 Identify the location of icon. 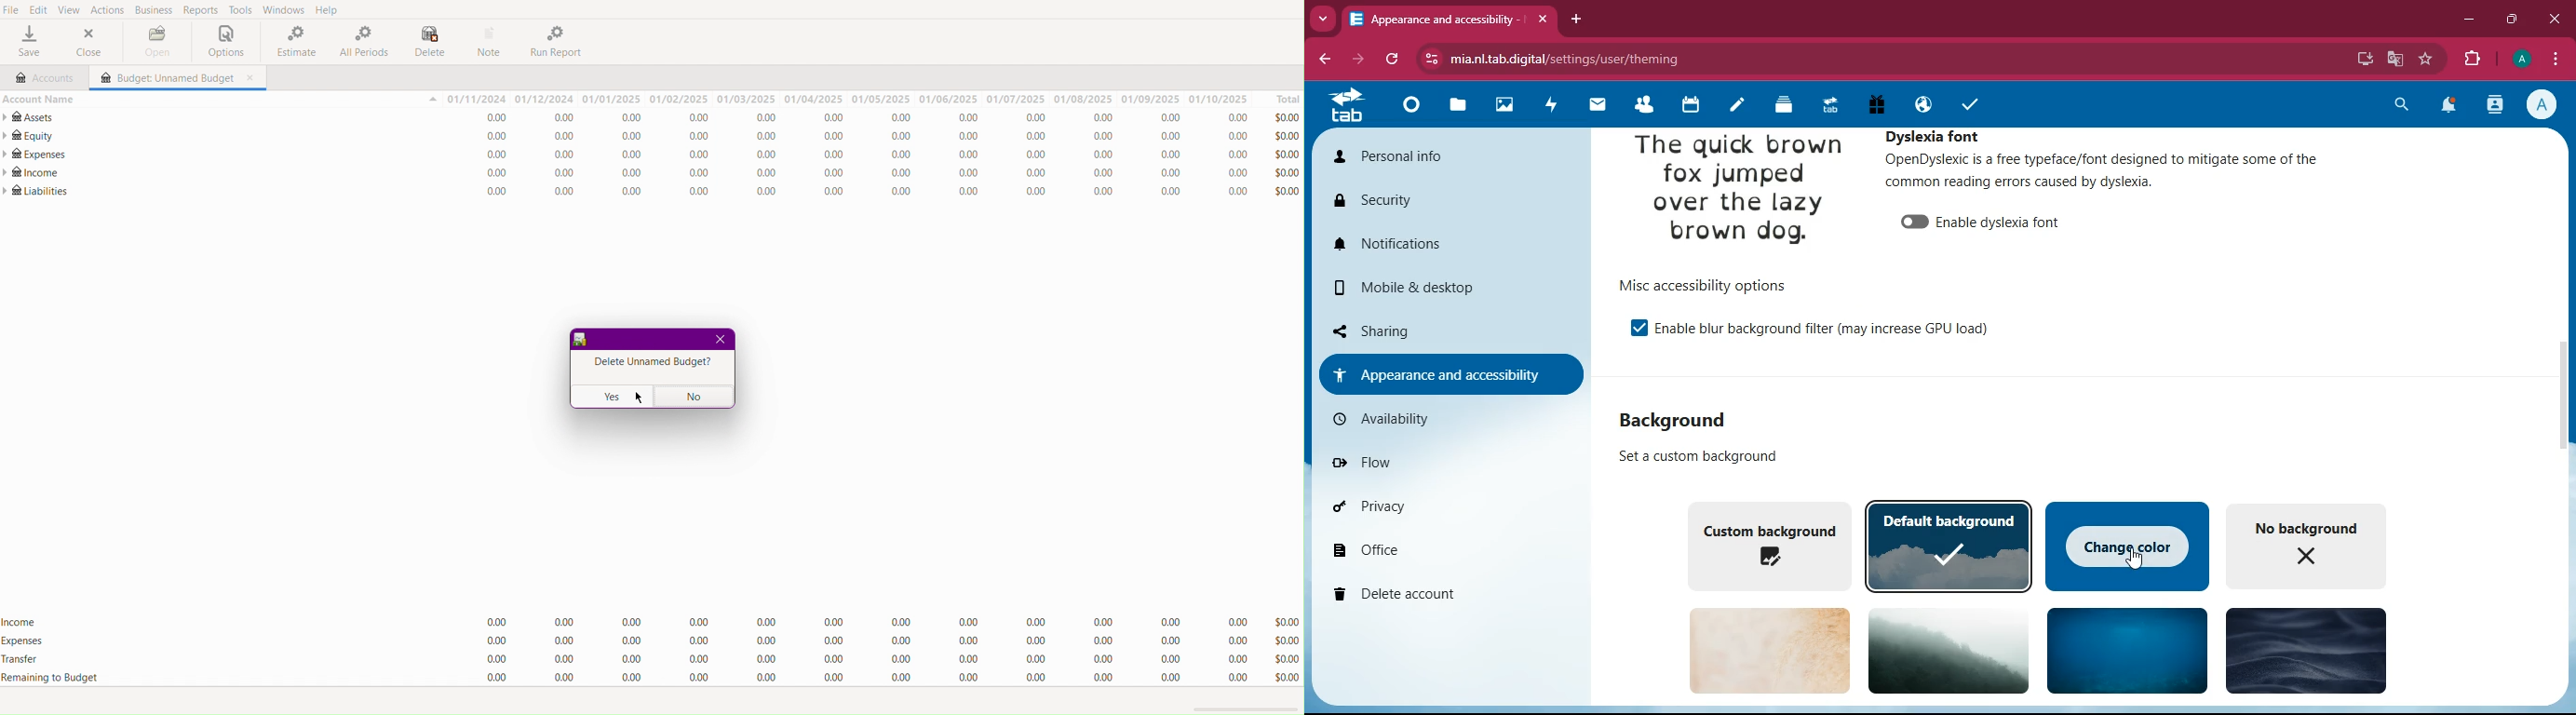
(581, 340).